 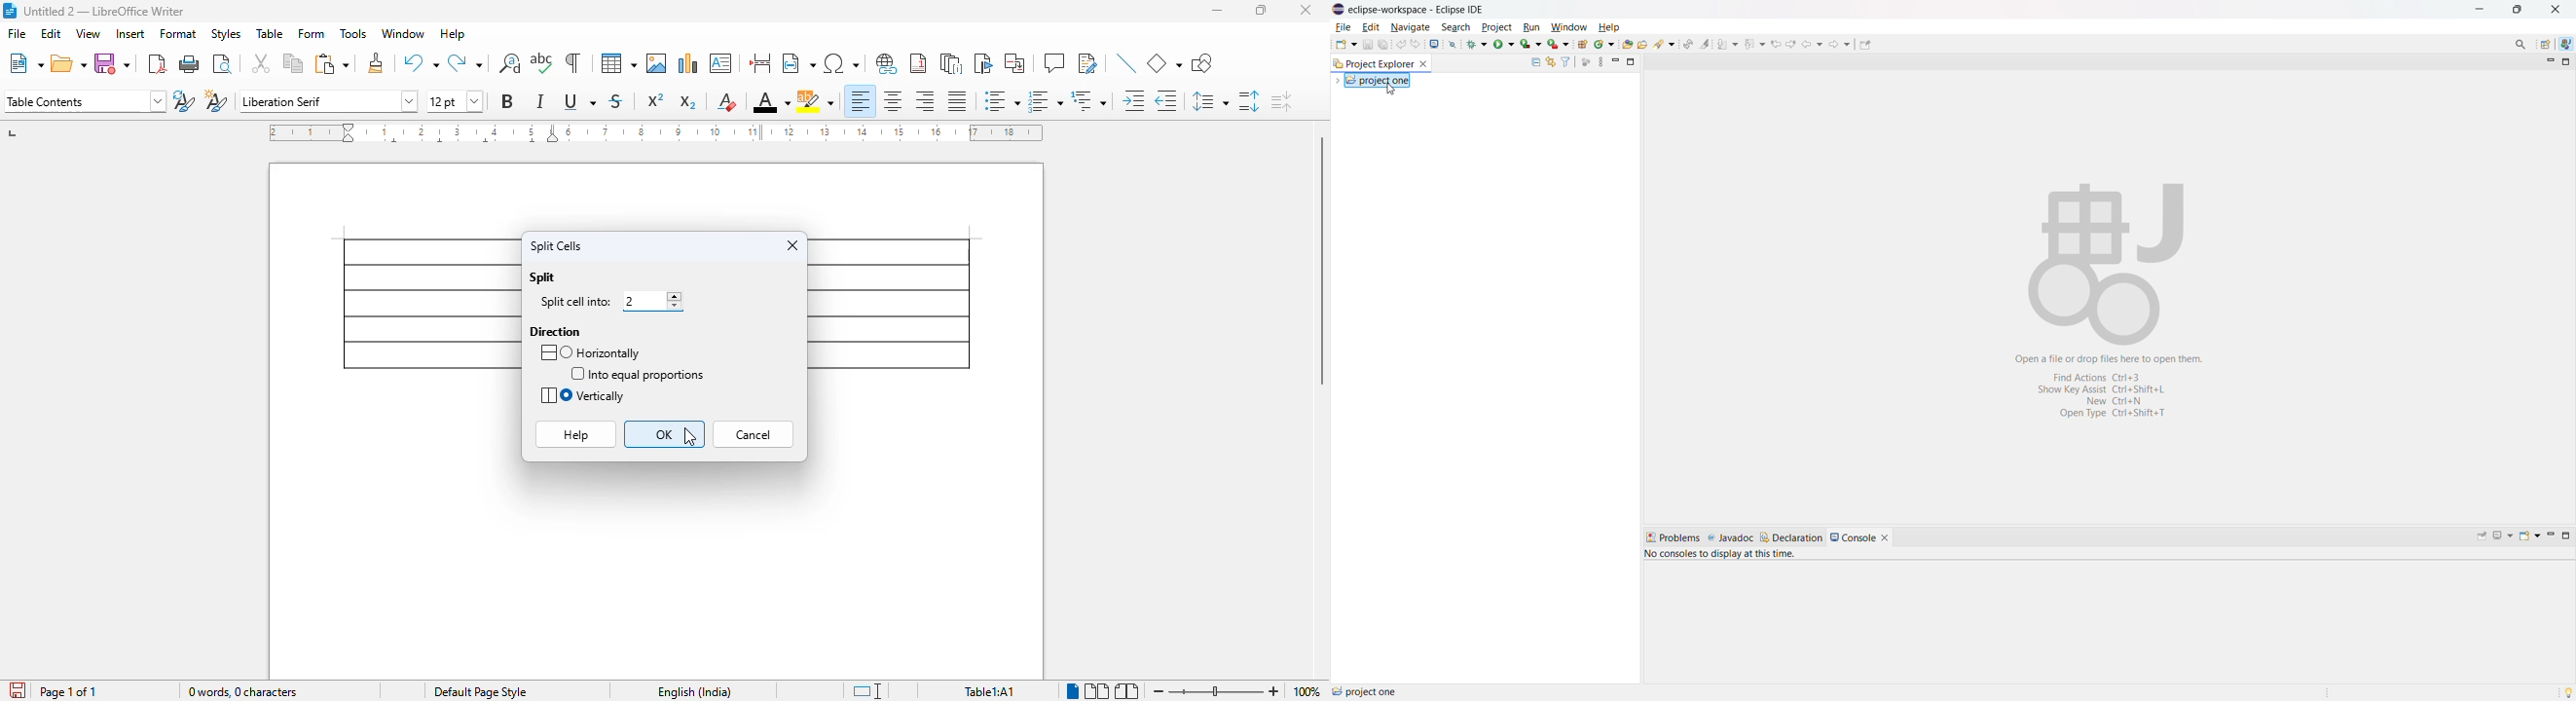 I want to click on styles, so click(x=226, y=34).